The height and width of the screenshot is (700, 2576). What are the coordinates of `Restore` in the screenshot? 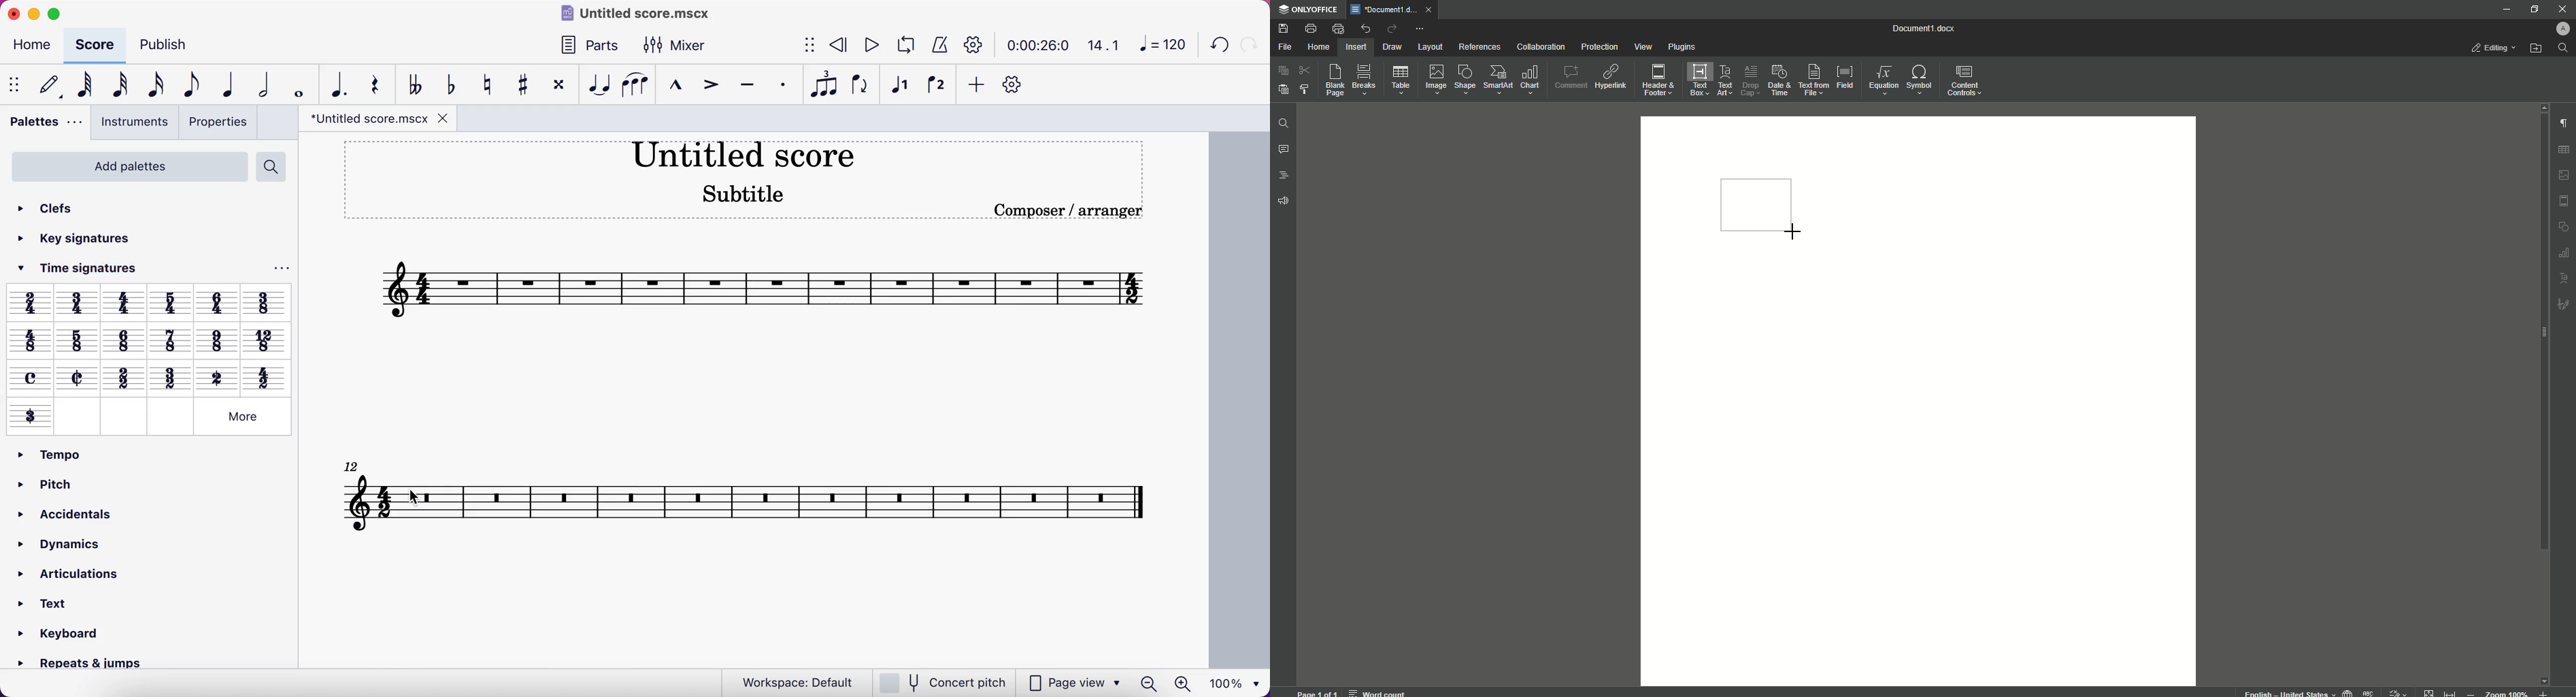 It's located at (2532, 10).